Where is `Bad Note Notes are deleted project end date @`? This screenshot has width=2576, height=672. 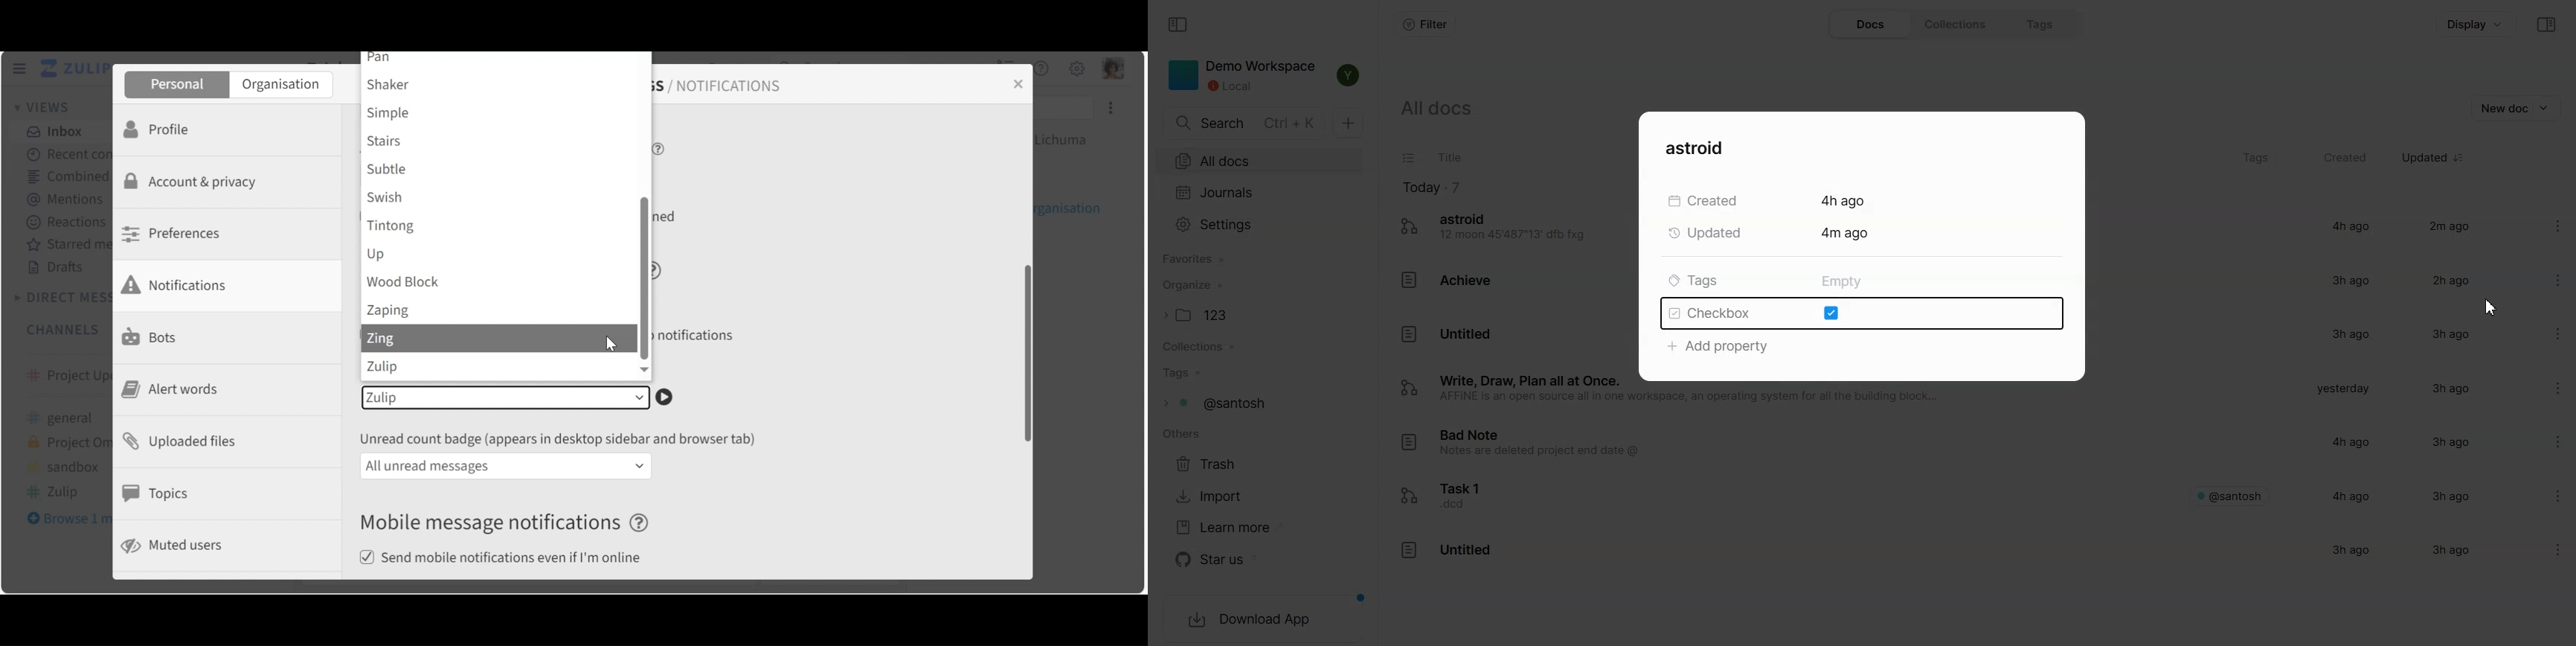
Bad Note Notes are deleted project end date @ is located at coordinates (1535, 447).